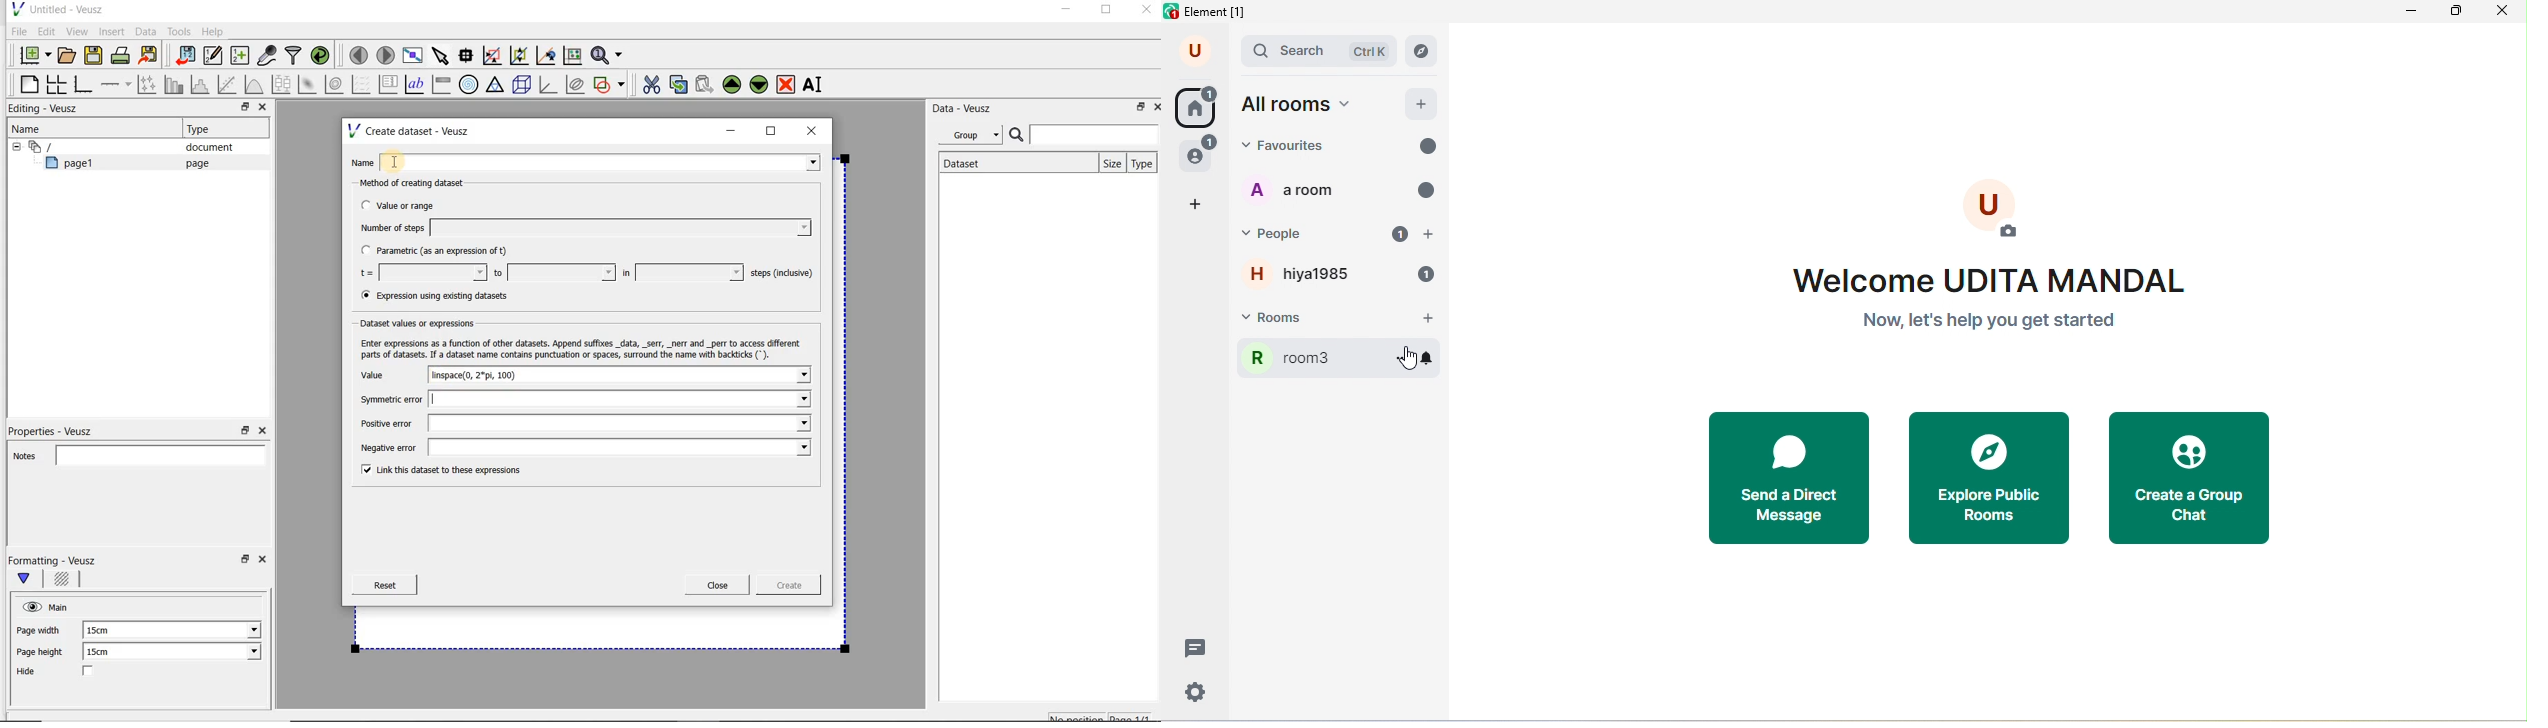 This screenshot has height=728, width=2548. What do you see at coordinates (30, 607) in the screenshot?
I see `visible (click to hide, set Hide to true)` at bounding box center [30, 607].